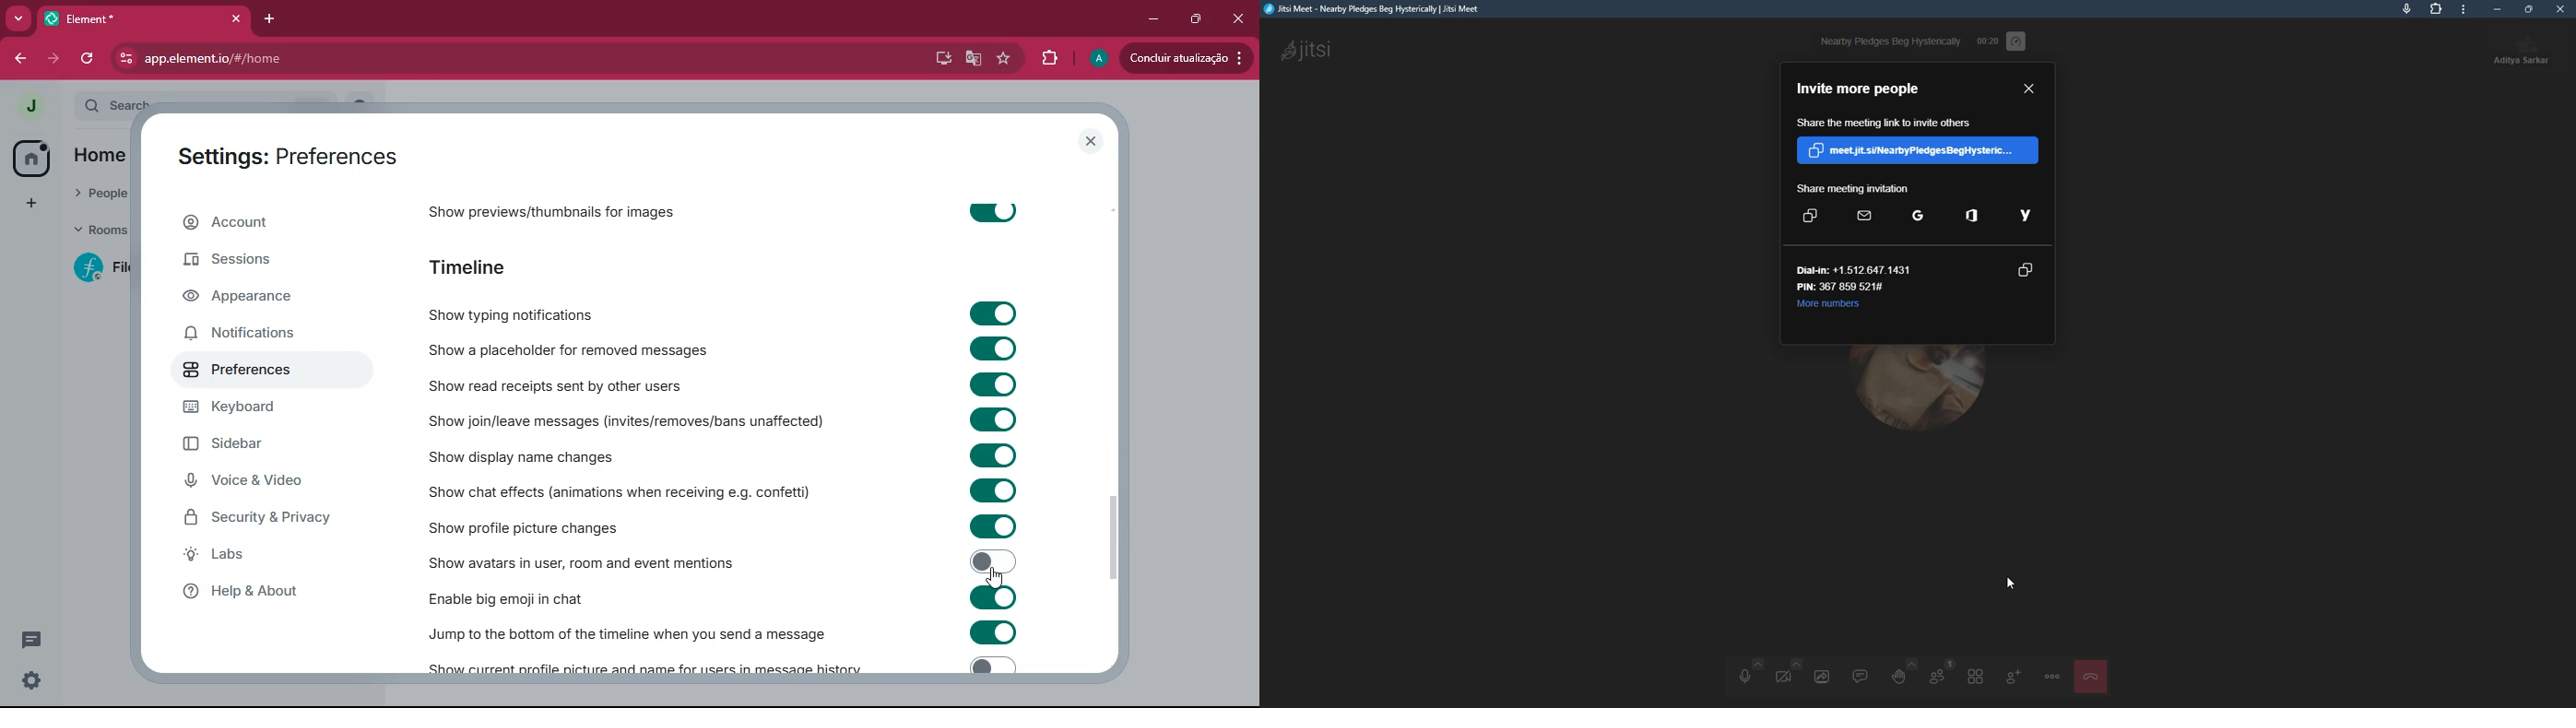  Describe the element at coordinates (998, 314) in the screenshot. I see `toggle on ` at that location.